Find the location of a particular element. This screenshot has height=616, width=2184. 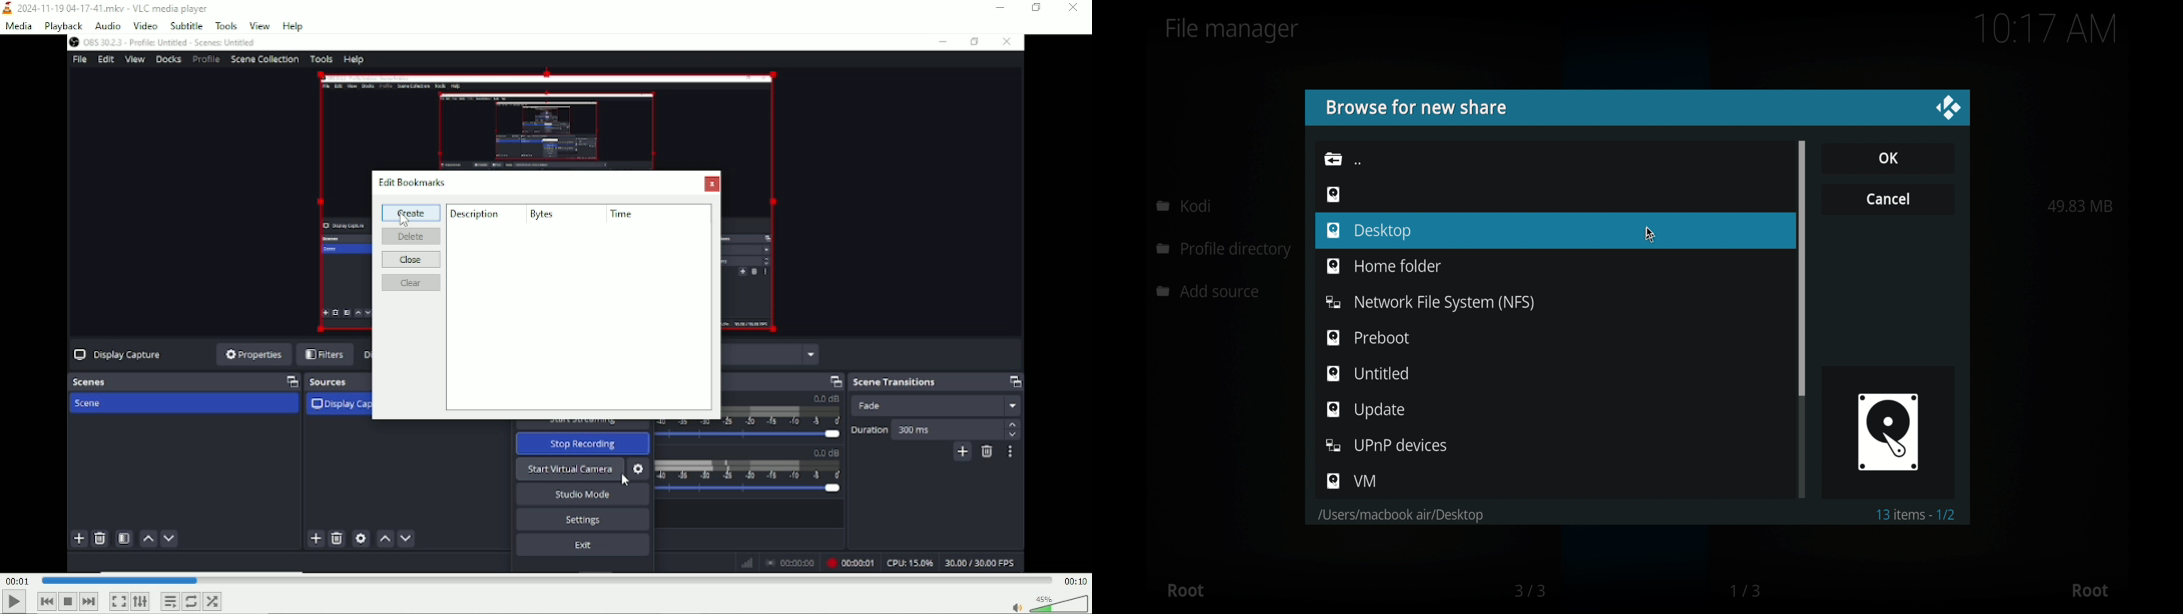

View is located at coordinates (258, 26).